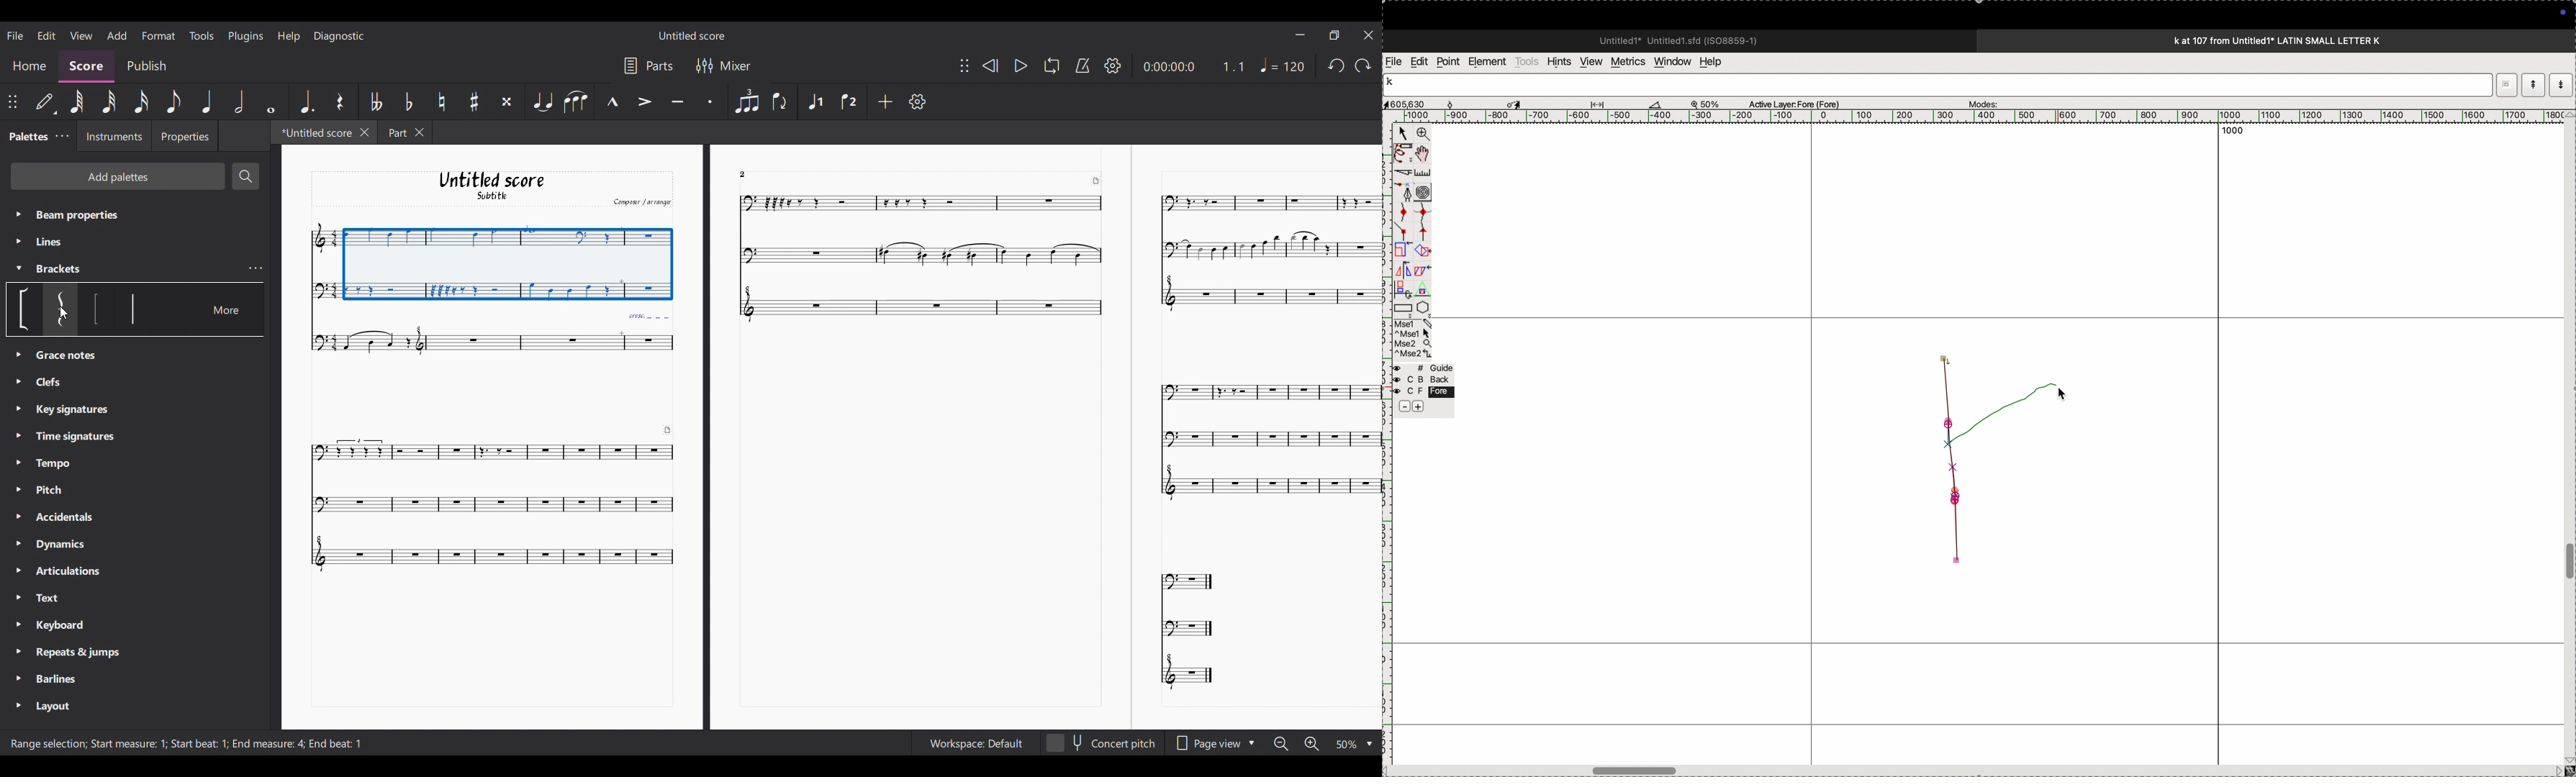 The image size is (2576, 784). I want to click on spline, so click(1413, 220).